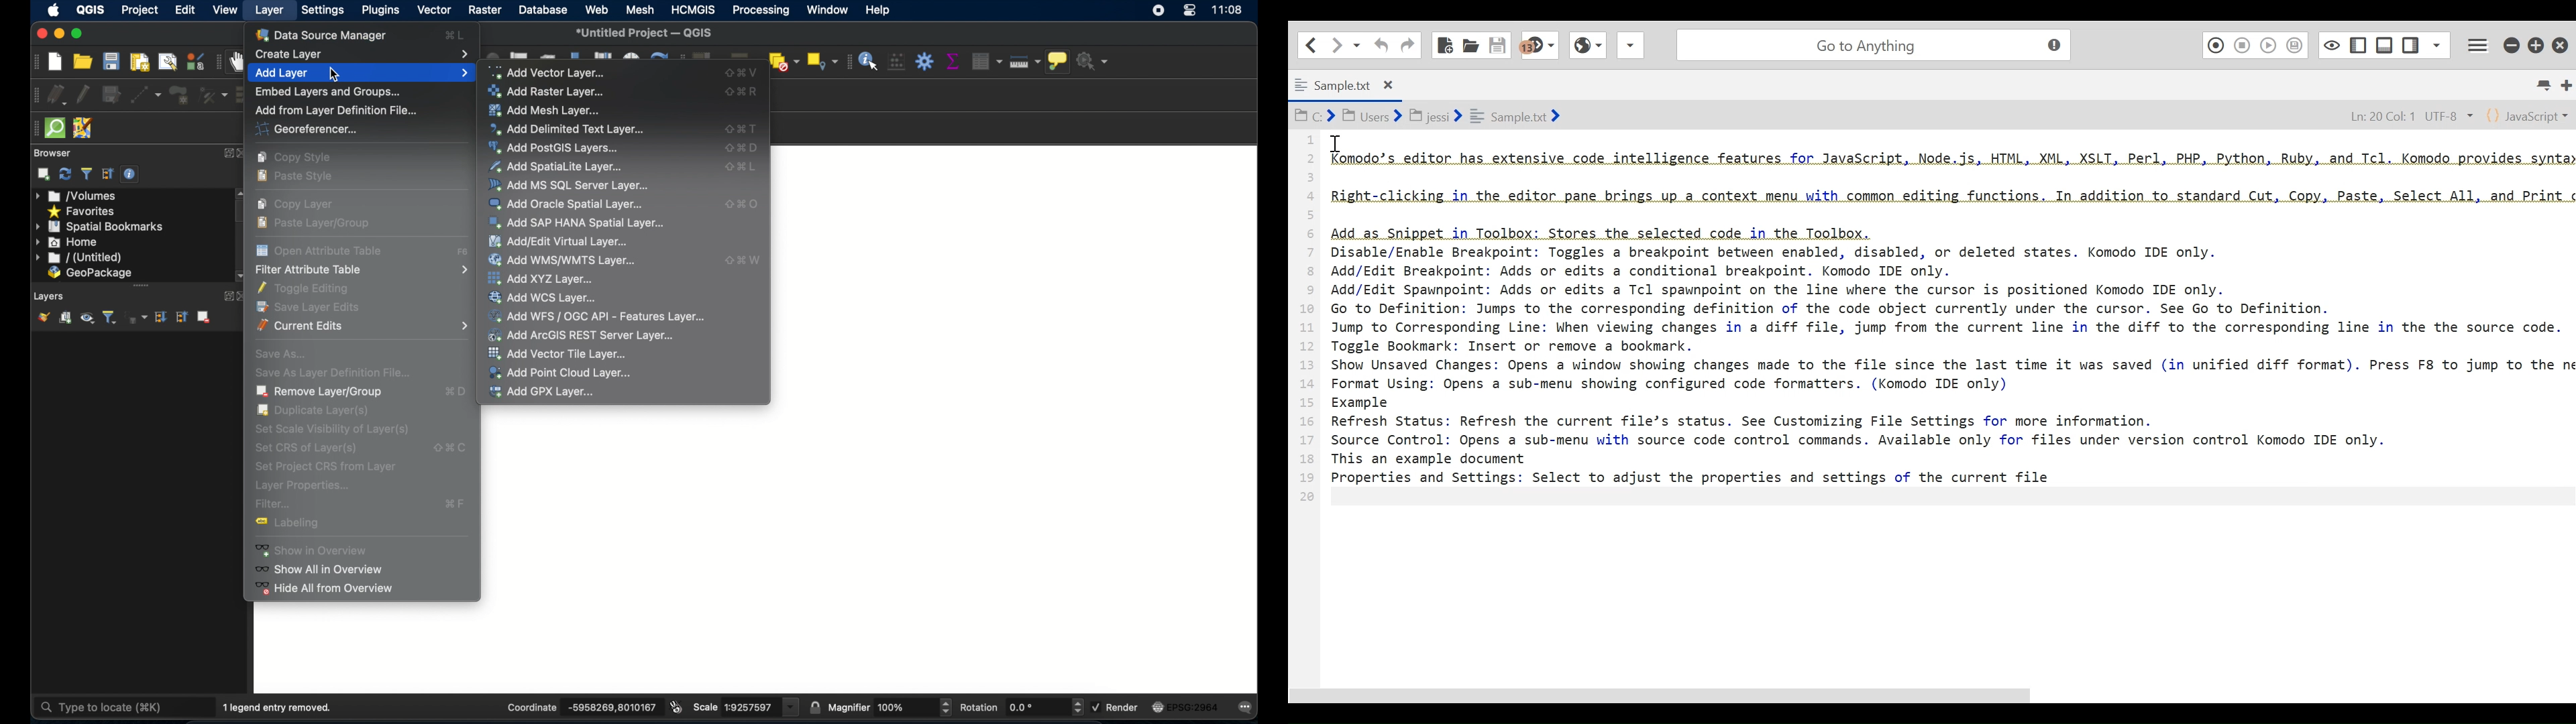 The image size is (2576, 728). Describe the element at coordinates (2546, 85) in the screenshot. I see `List all tabs` at that location.